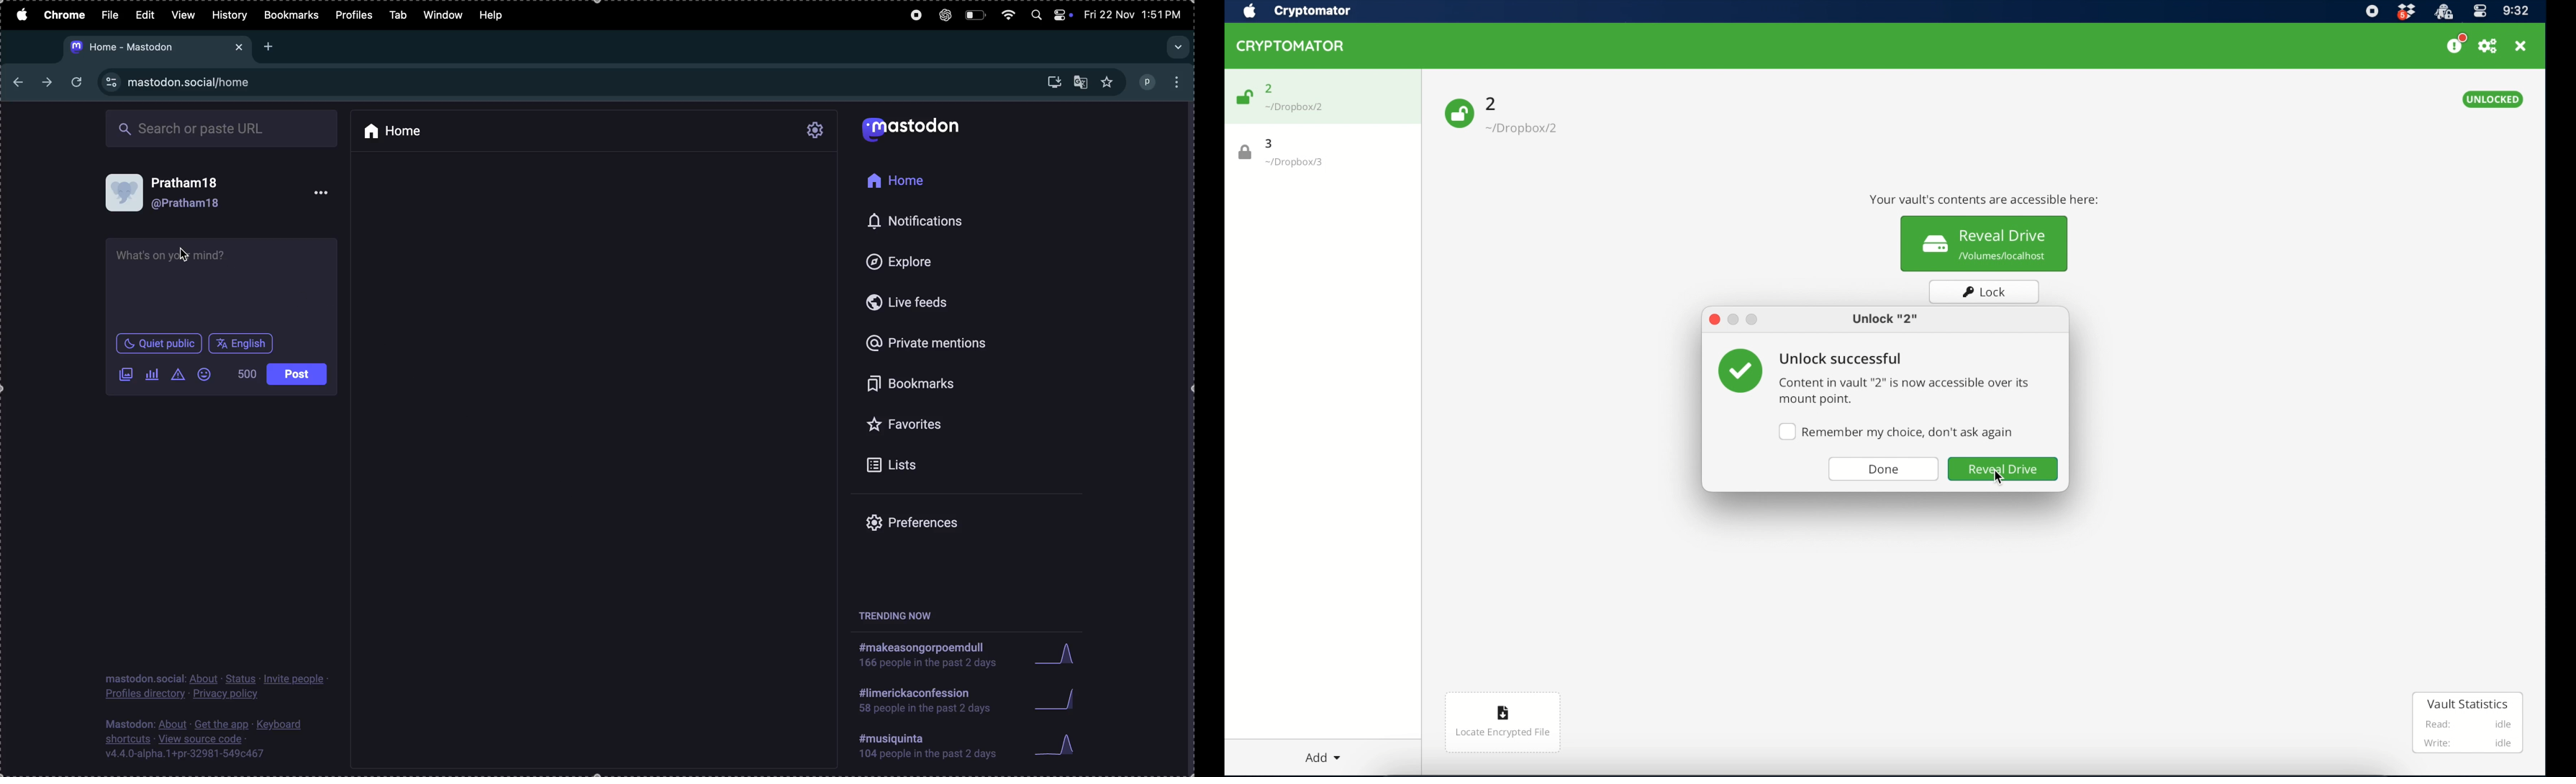 Image resolution: width=2576 pixels, height=784 pixels. Describe the element at coordinates (212, 81) in the screenshot. I see `site url` at that location.